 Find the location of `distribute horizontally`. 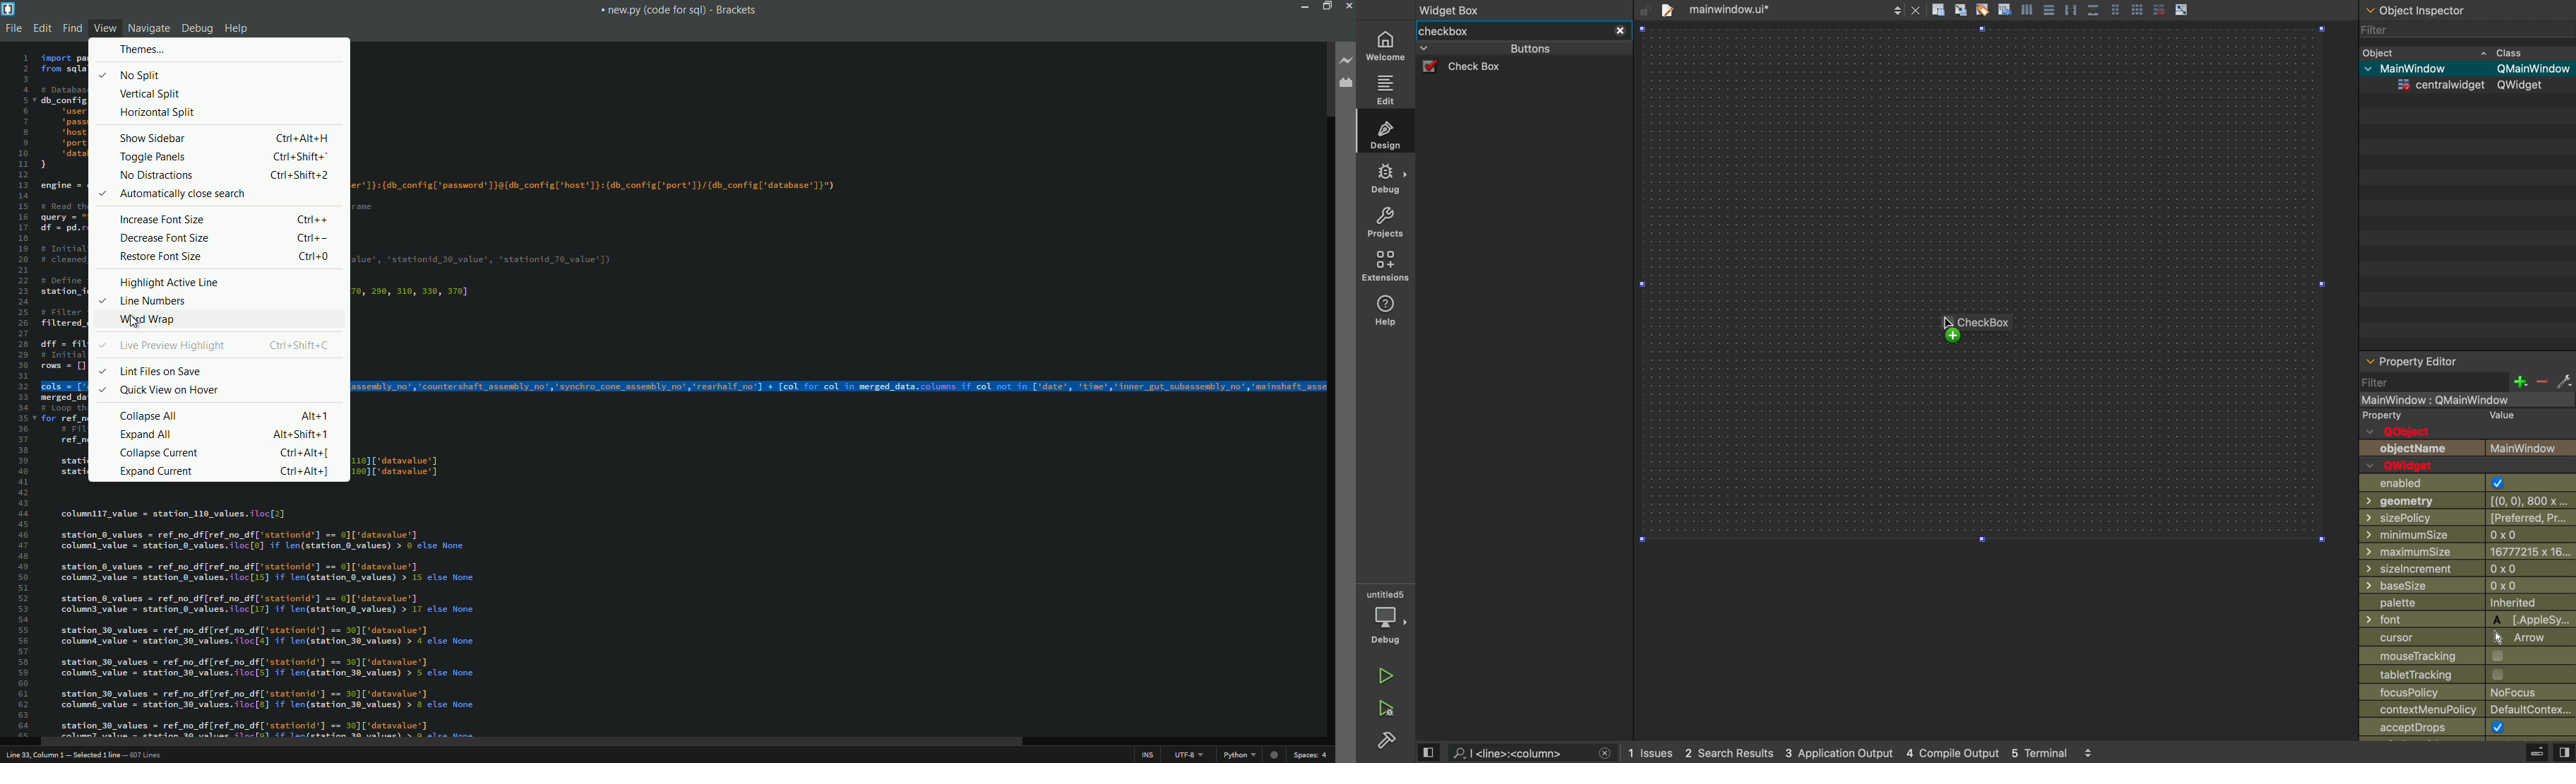

distribute horizontally is located at coordinates (2070, 9).